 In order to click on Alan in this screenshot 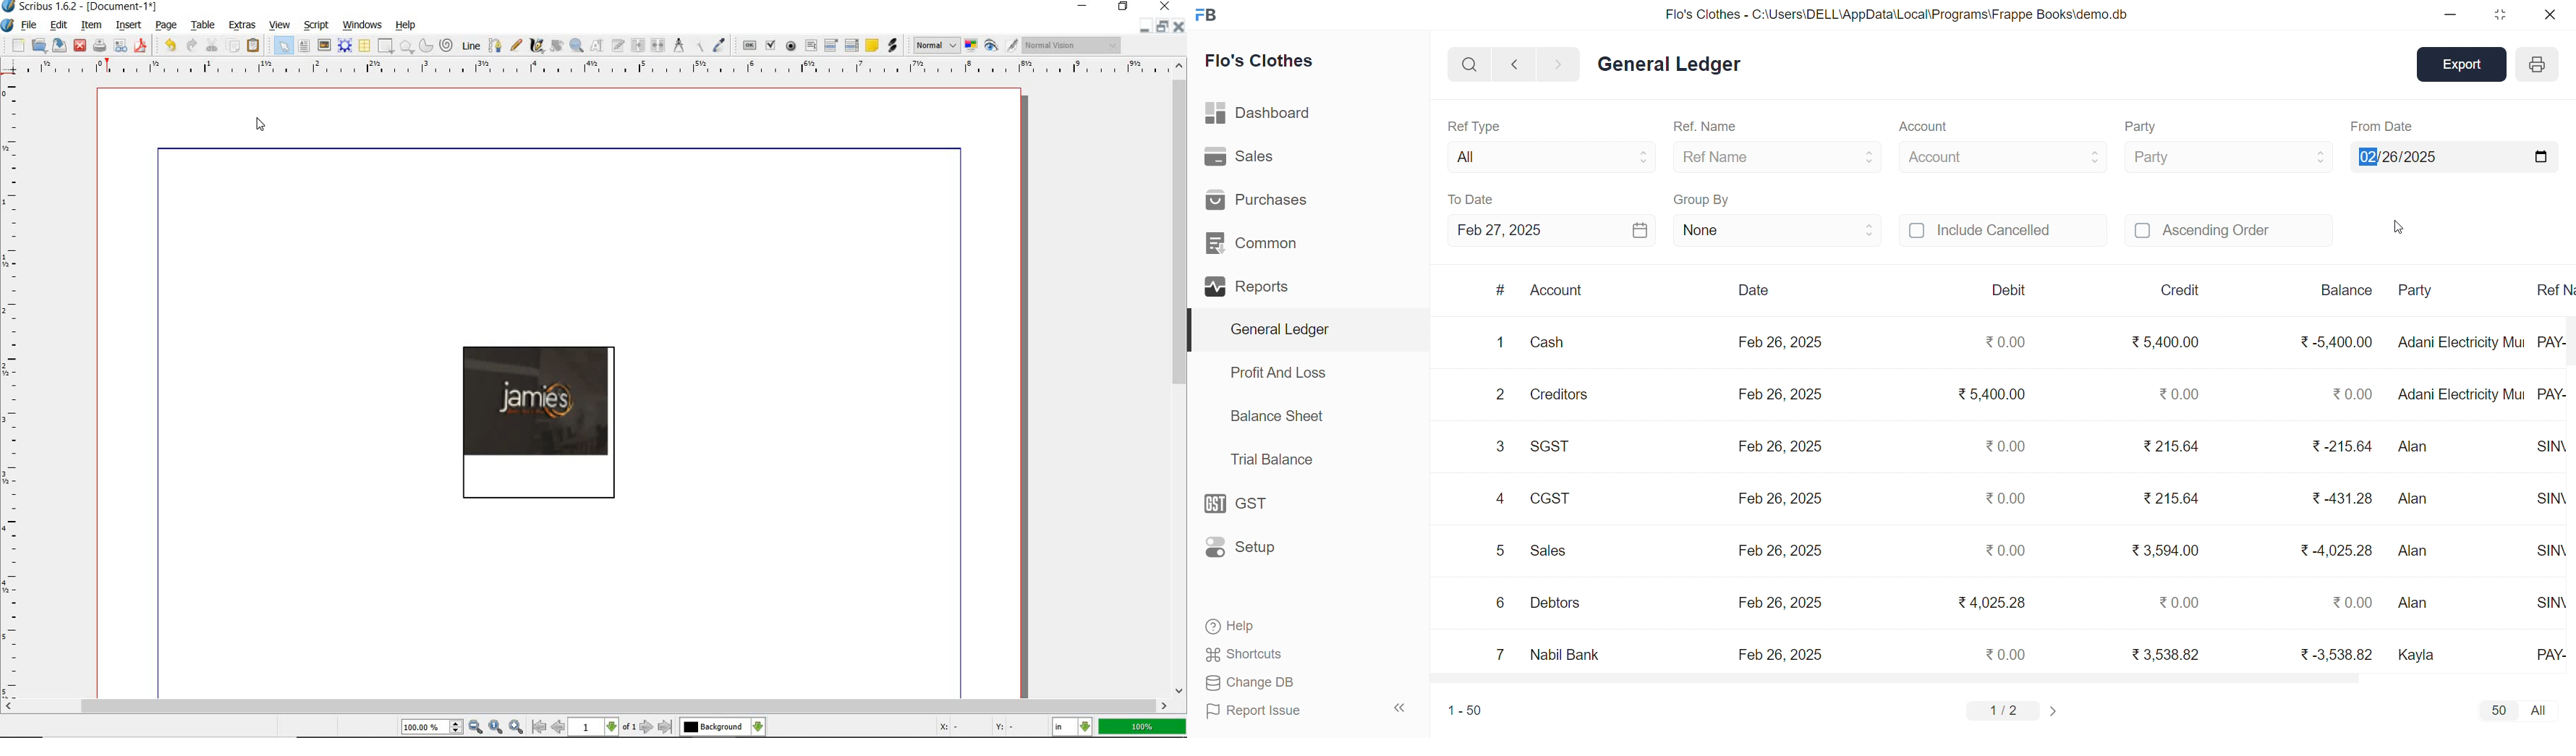, I will do `click(2414, 445)`.